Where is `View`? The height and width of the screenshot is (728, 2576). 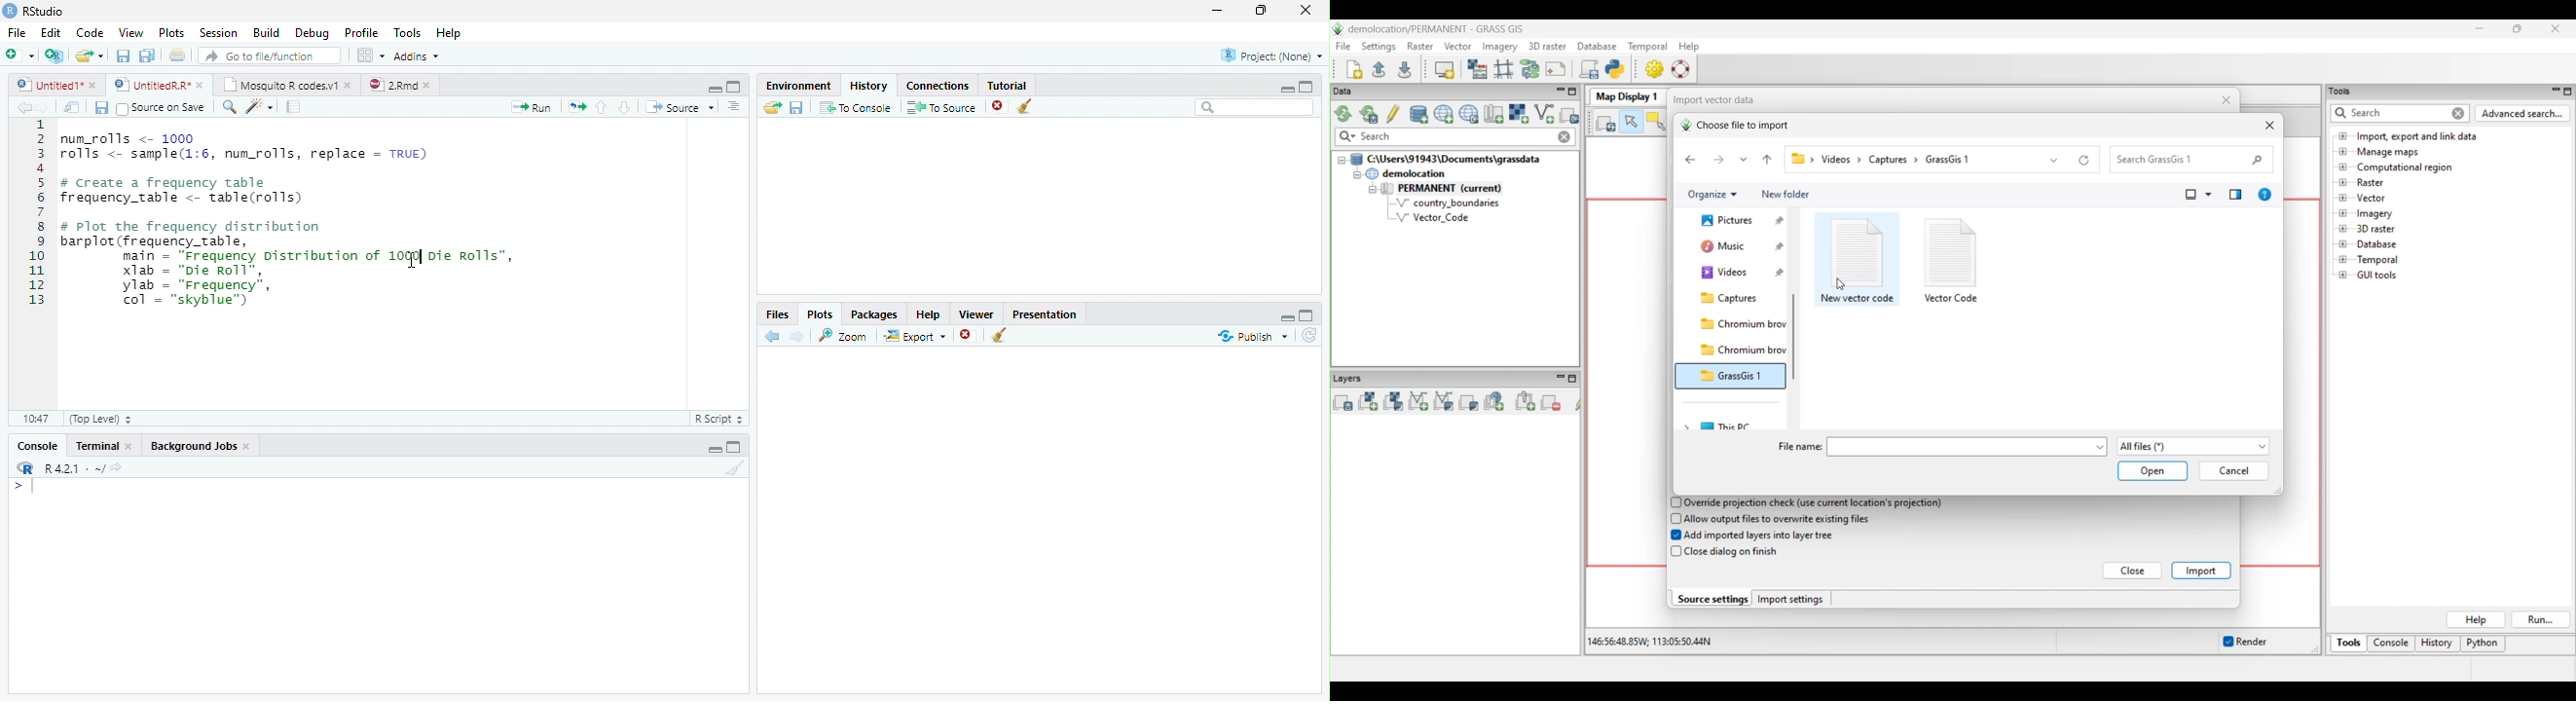 View is located at coordinates (131, 31).